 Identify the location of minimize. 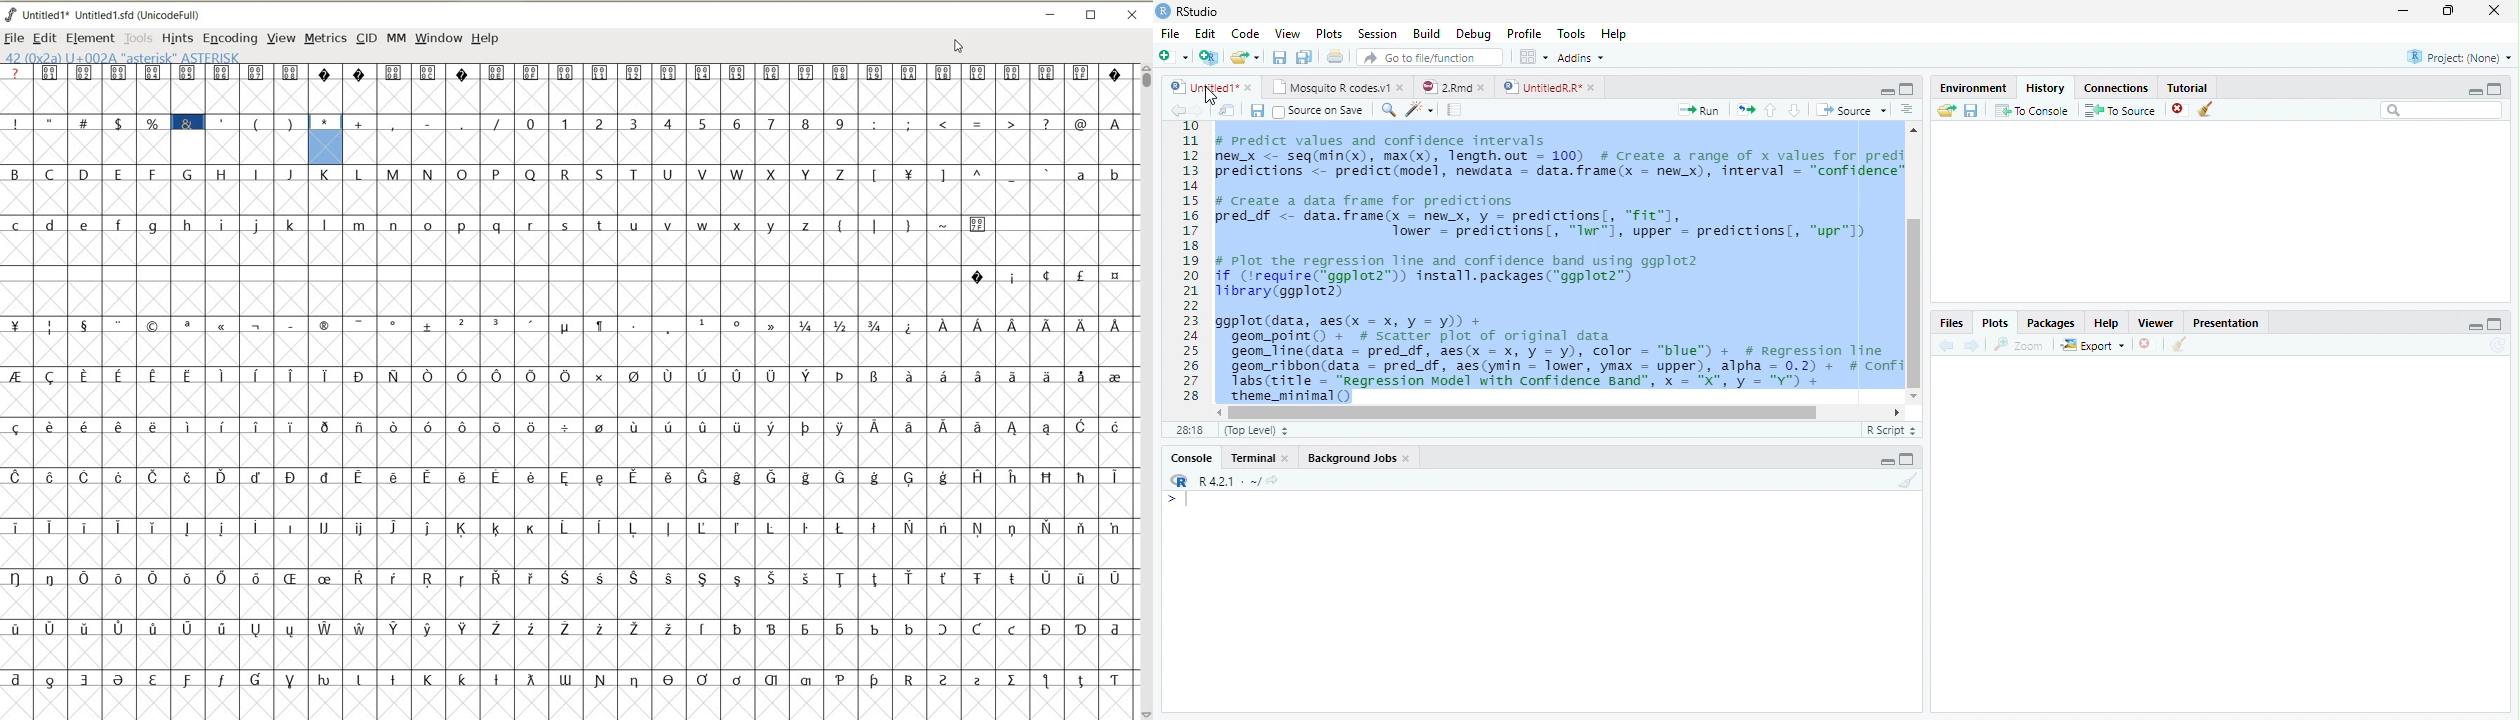
(2473, 329).